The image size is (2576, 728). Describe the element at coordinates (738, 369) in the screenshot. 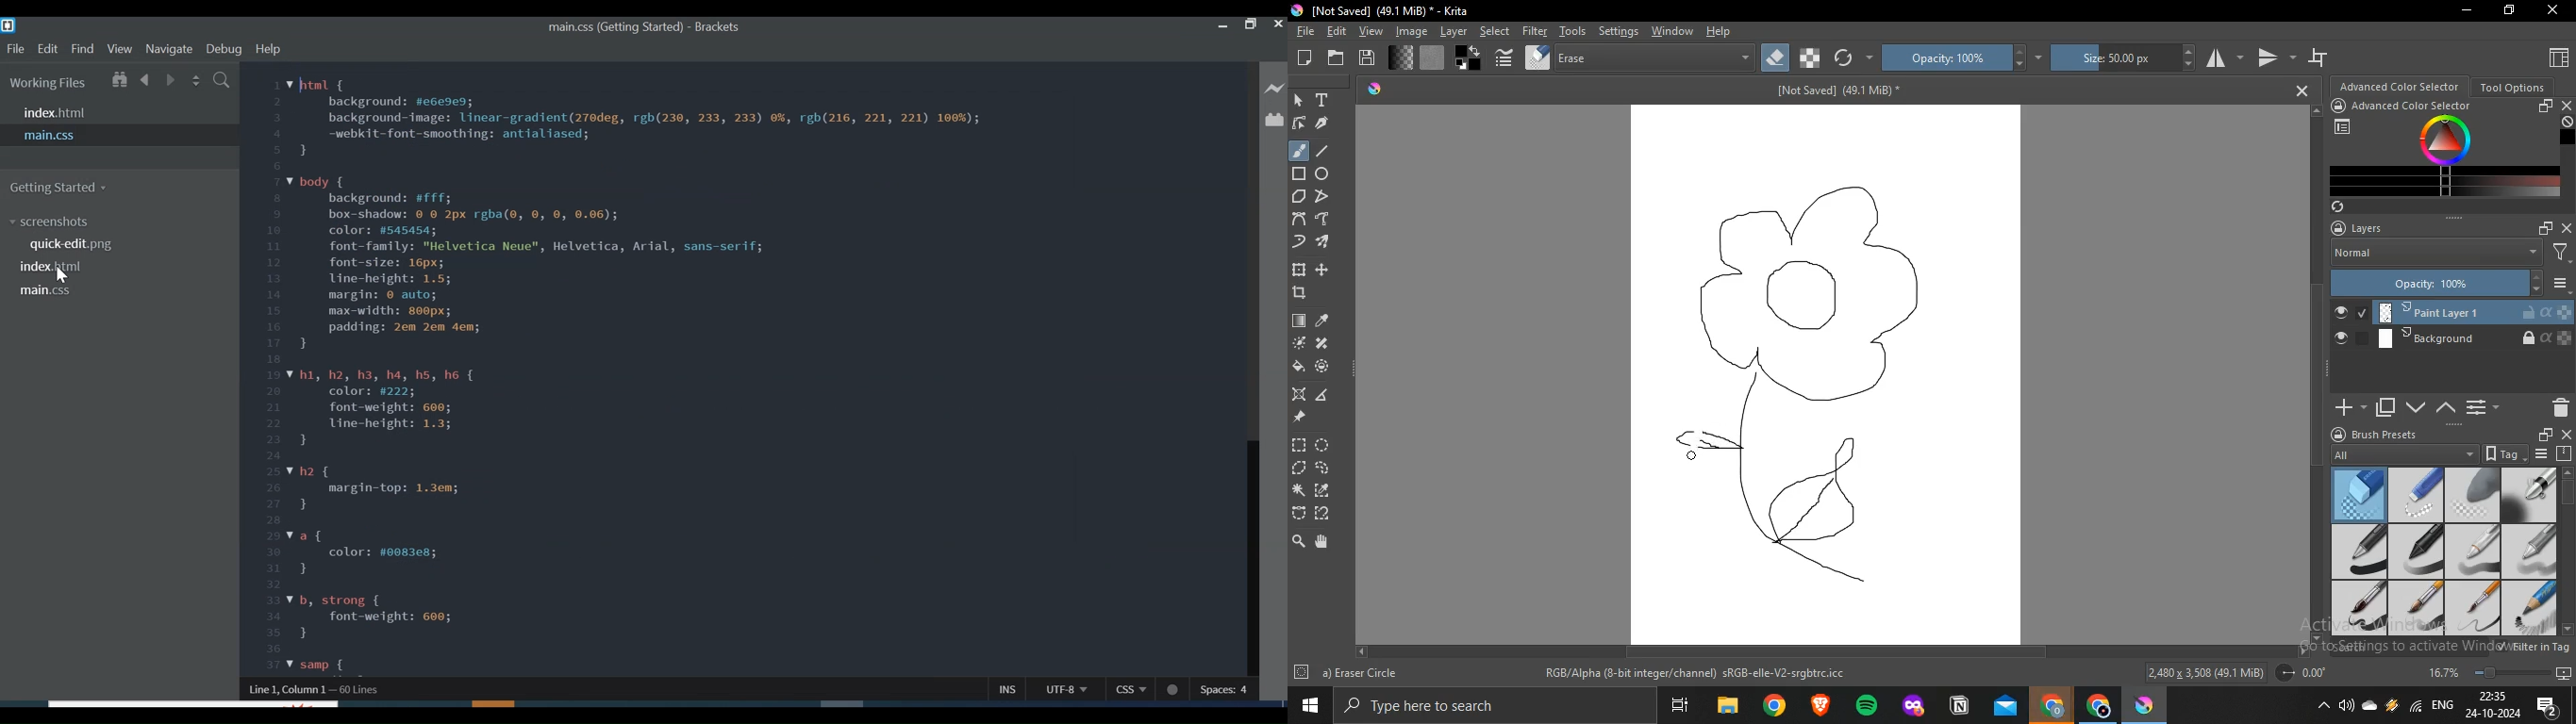

I see `code having JavaScript` at that location.